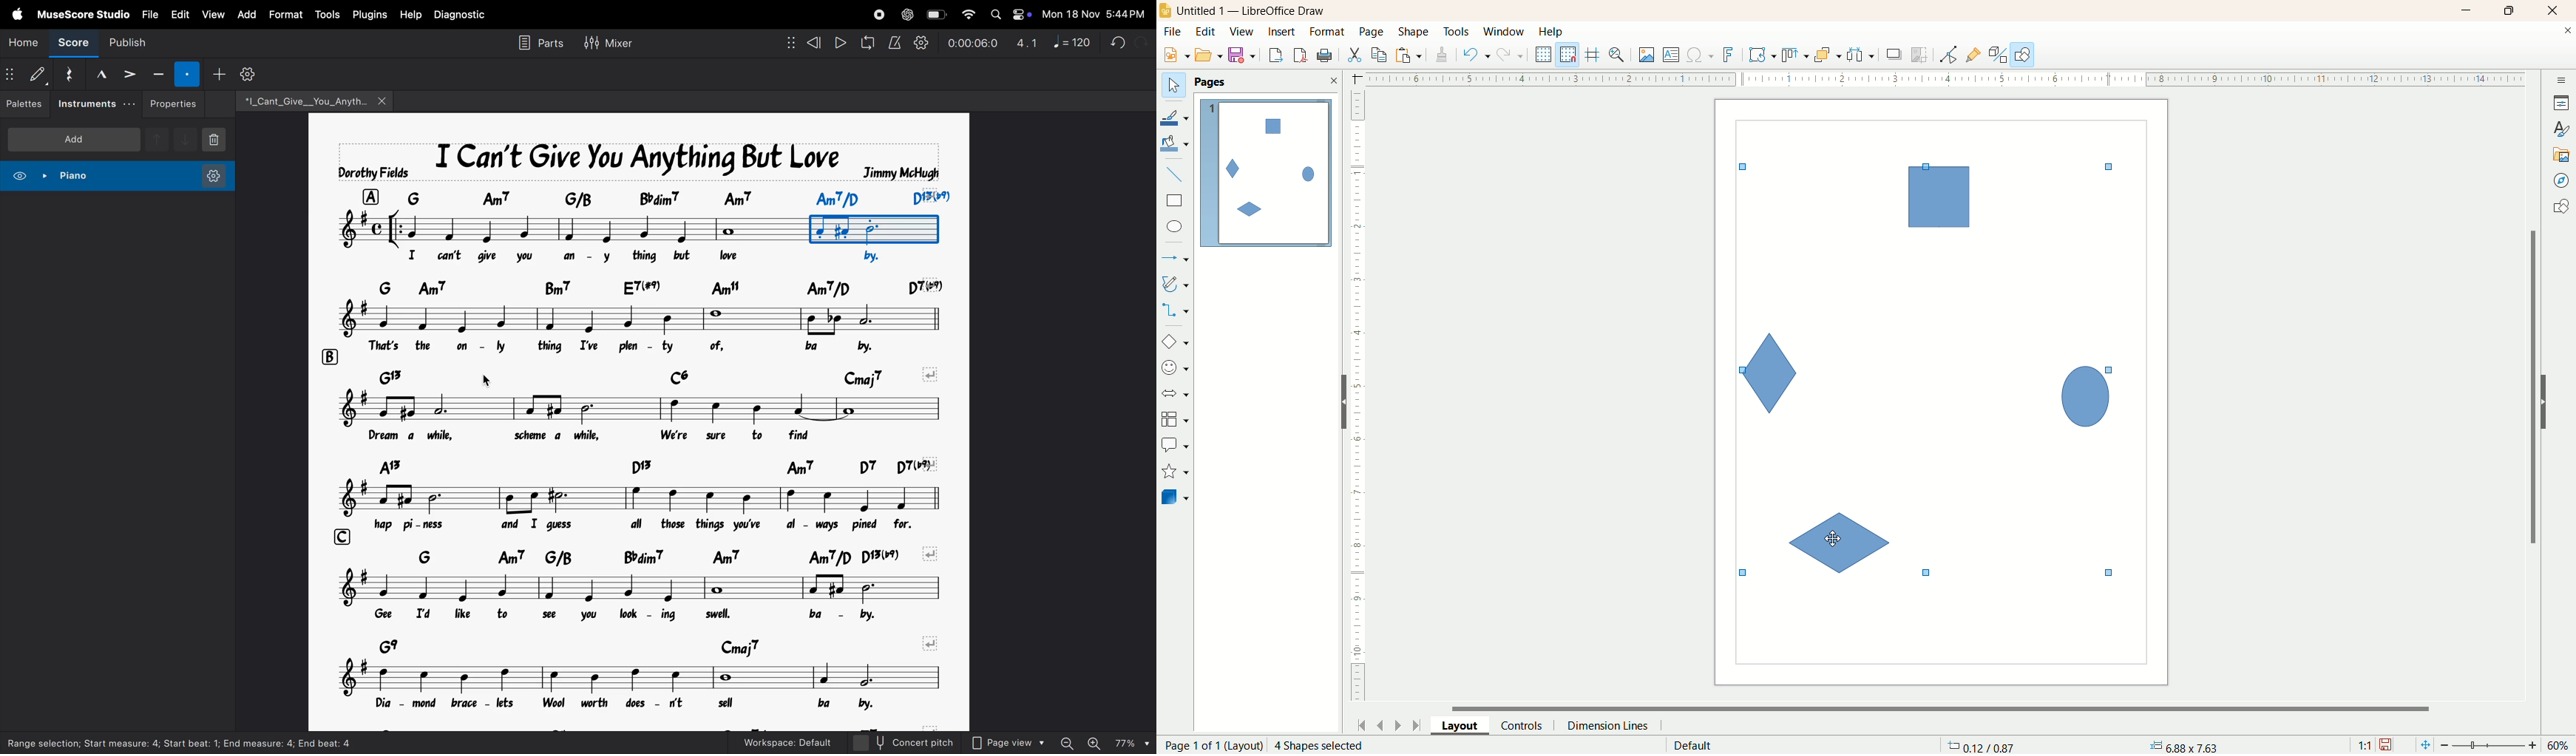 Image resolution: width=2576 pixels, height=756 pixels. Describe the element at coordinates (1028, 44) in the screenshot. I see `4.1` at that location.